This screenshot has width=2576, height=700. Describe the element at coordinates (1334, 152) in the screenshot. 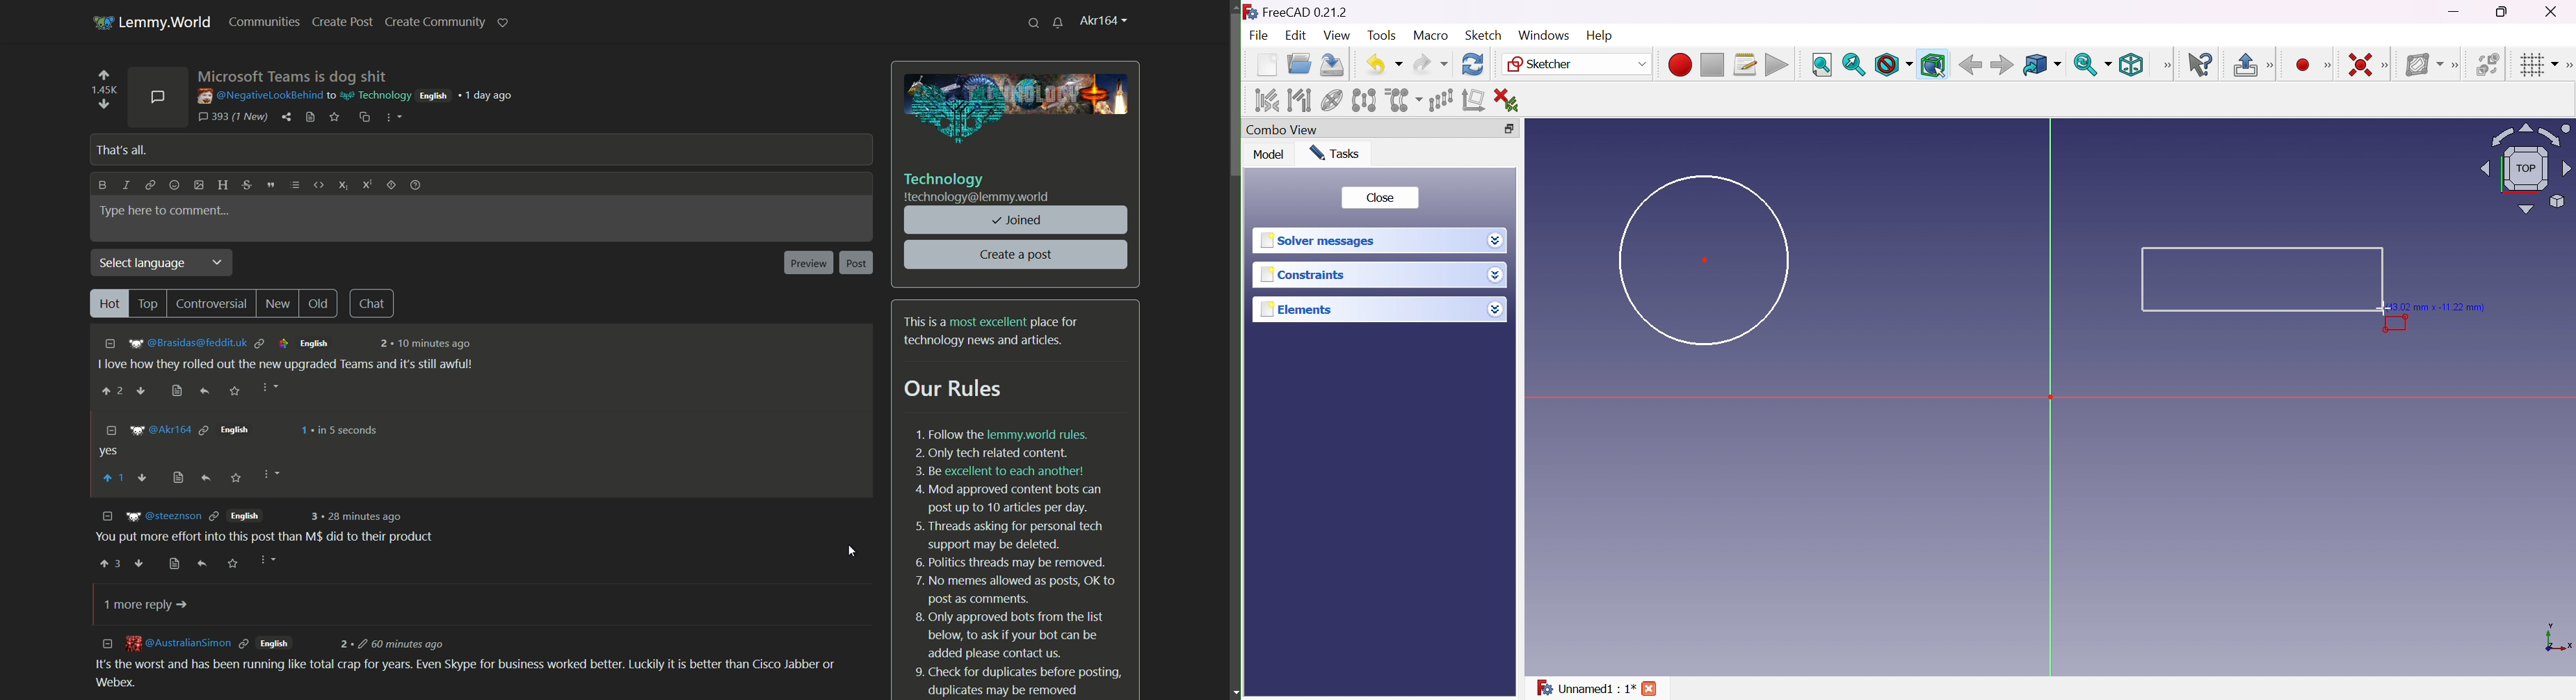

I see `Tasks` at that location.